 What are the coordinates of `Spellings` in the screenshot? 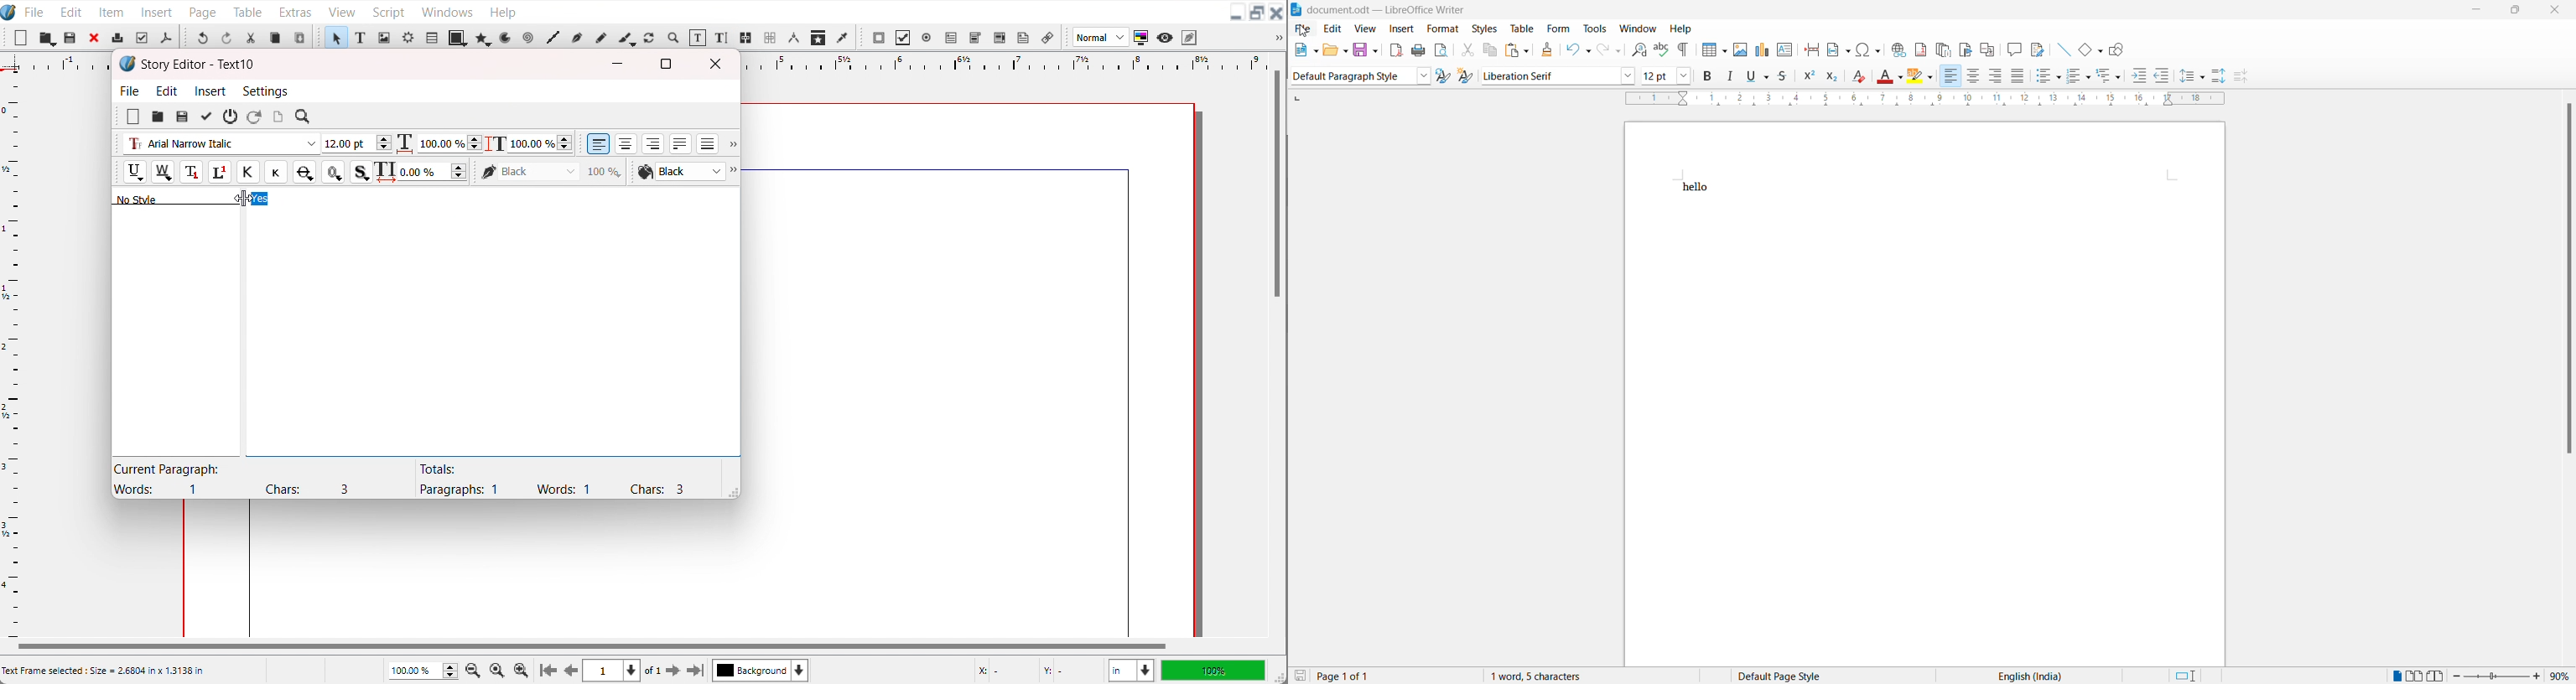 It's located at (1660, 49).